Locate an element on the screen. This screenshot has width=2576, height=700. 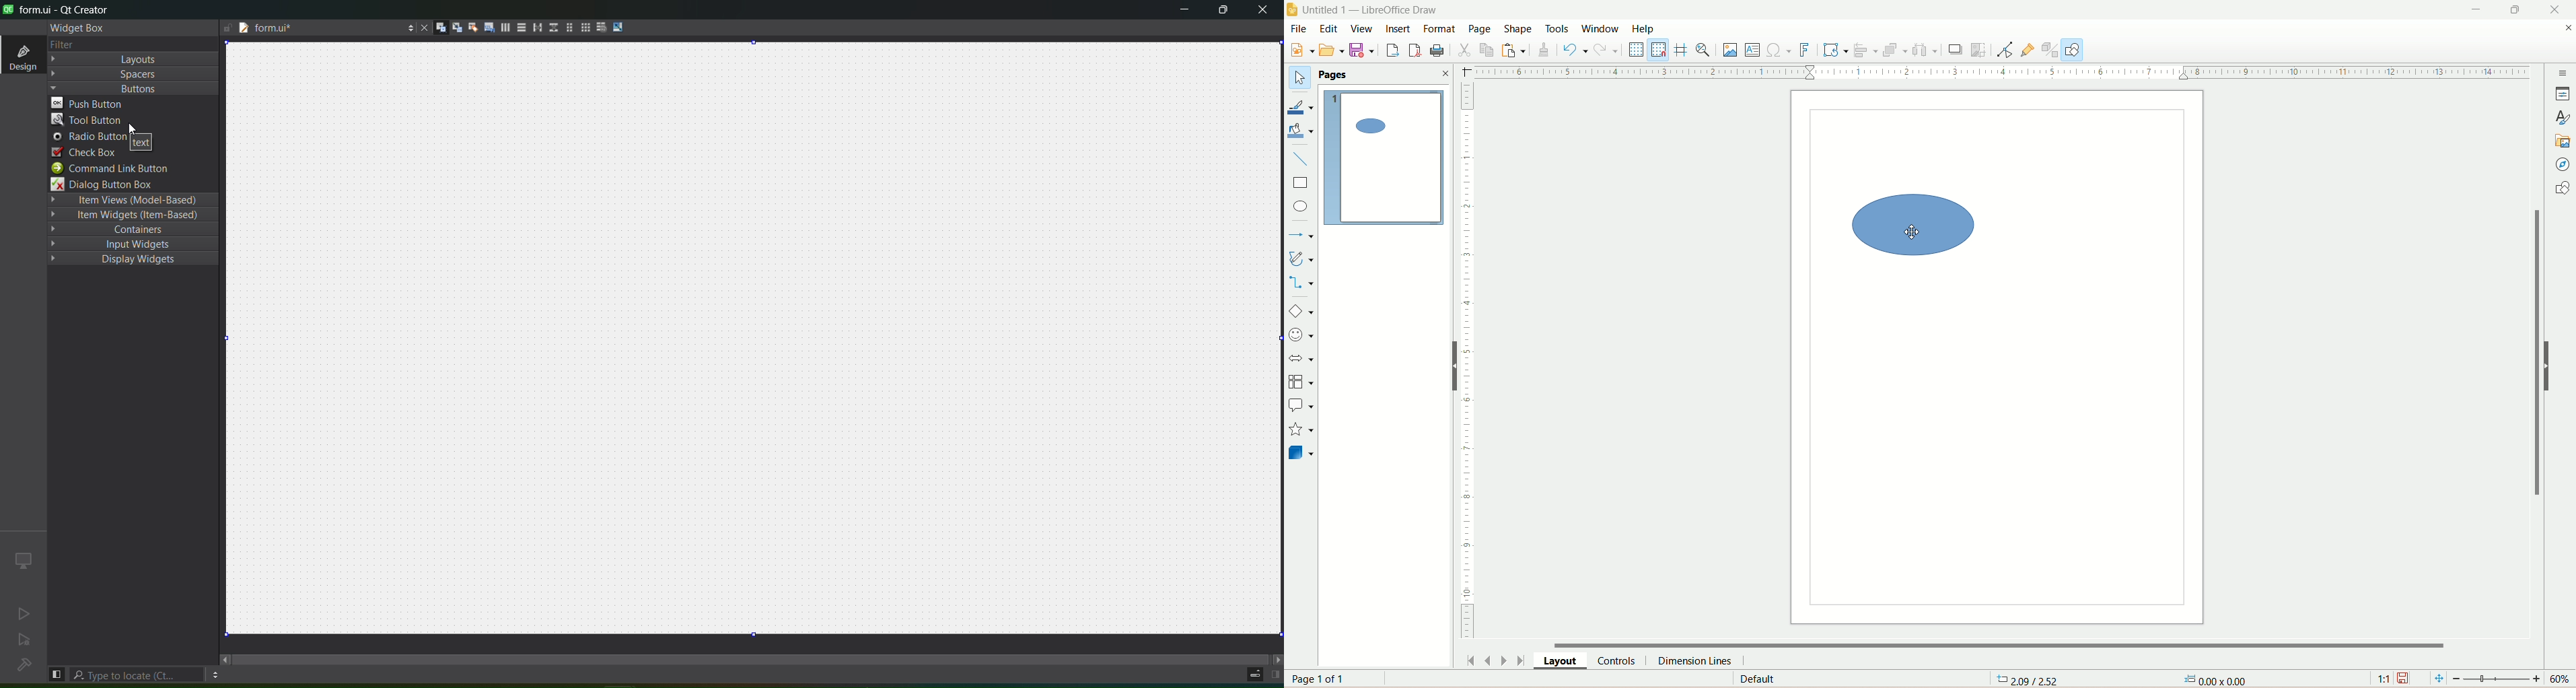
block arrow is located at coordinates (1300, 359).